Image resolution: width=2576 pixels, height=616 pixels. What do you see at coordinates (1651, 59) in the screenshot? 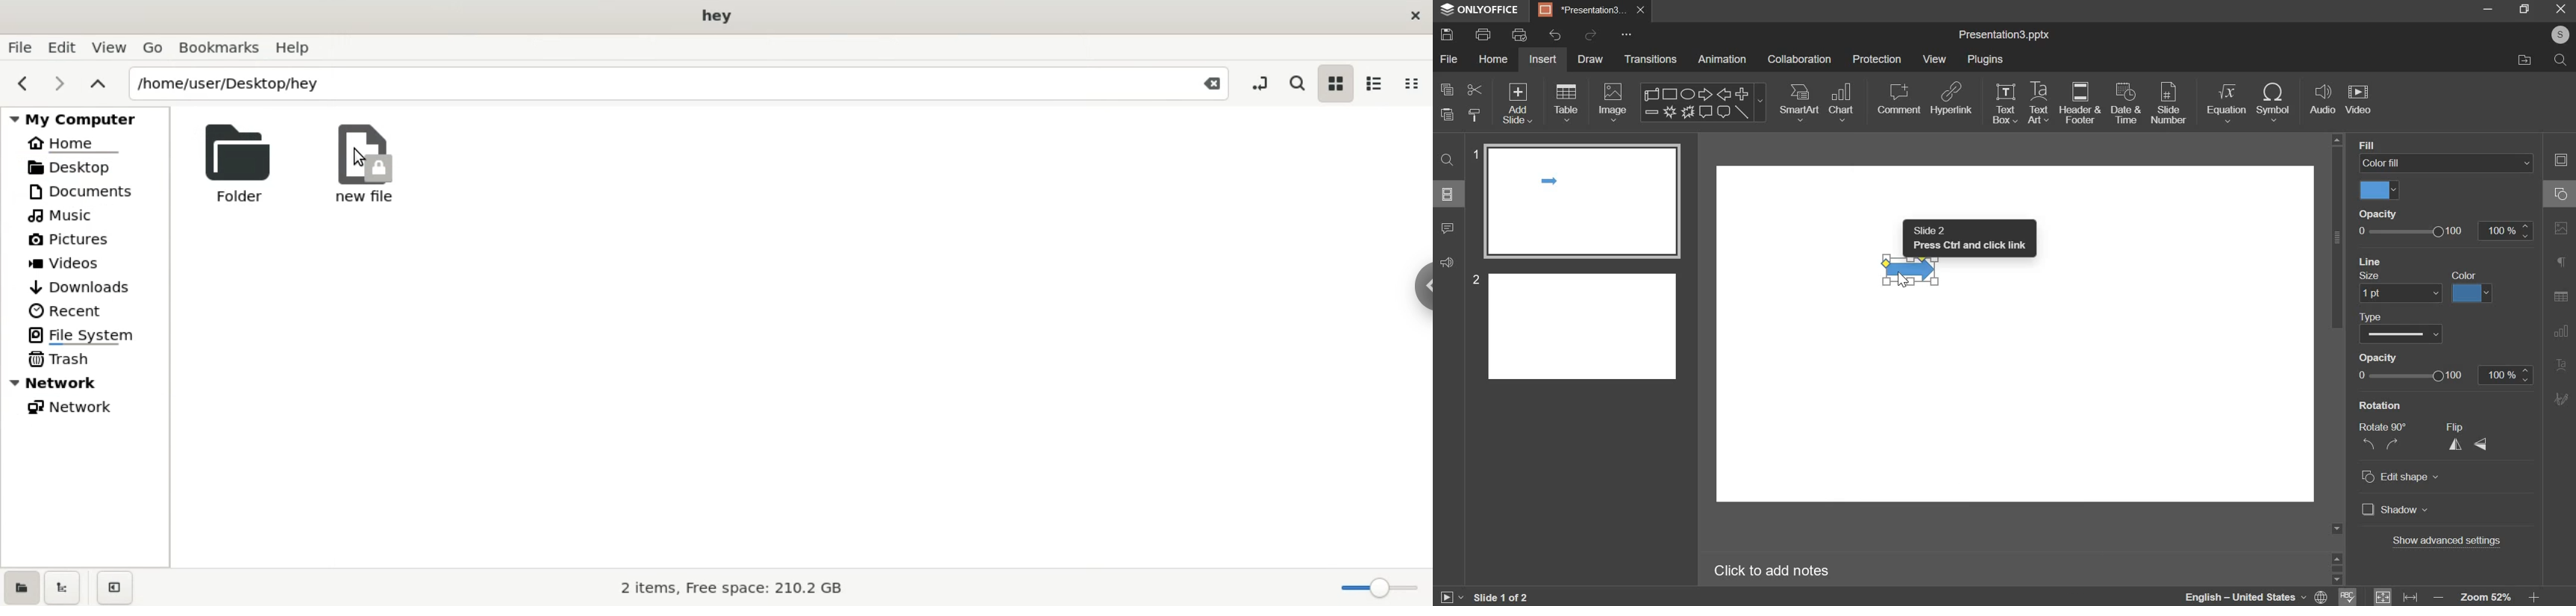
I see `transitions` at bounding box center [1651, 59].